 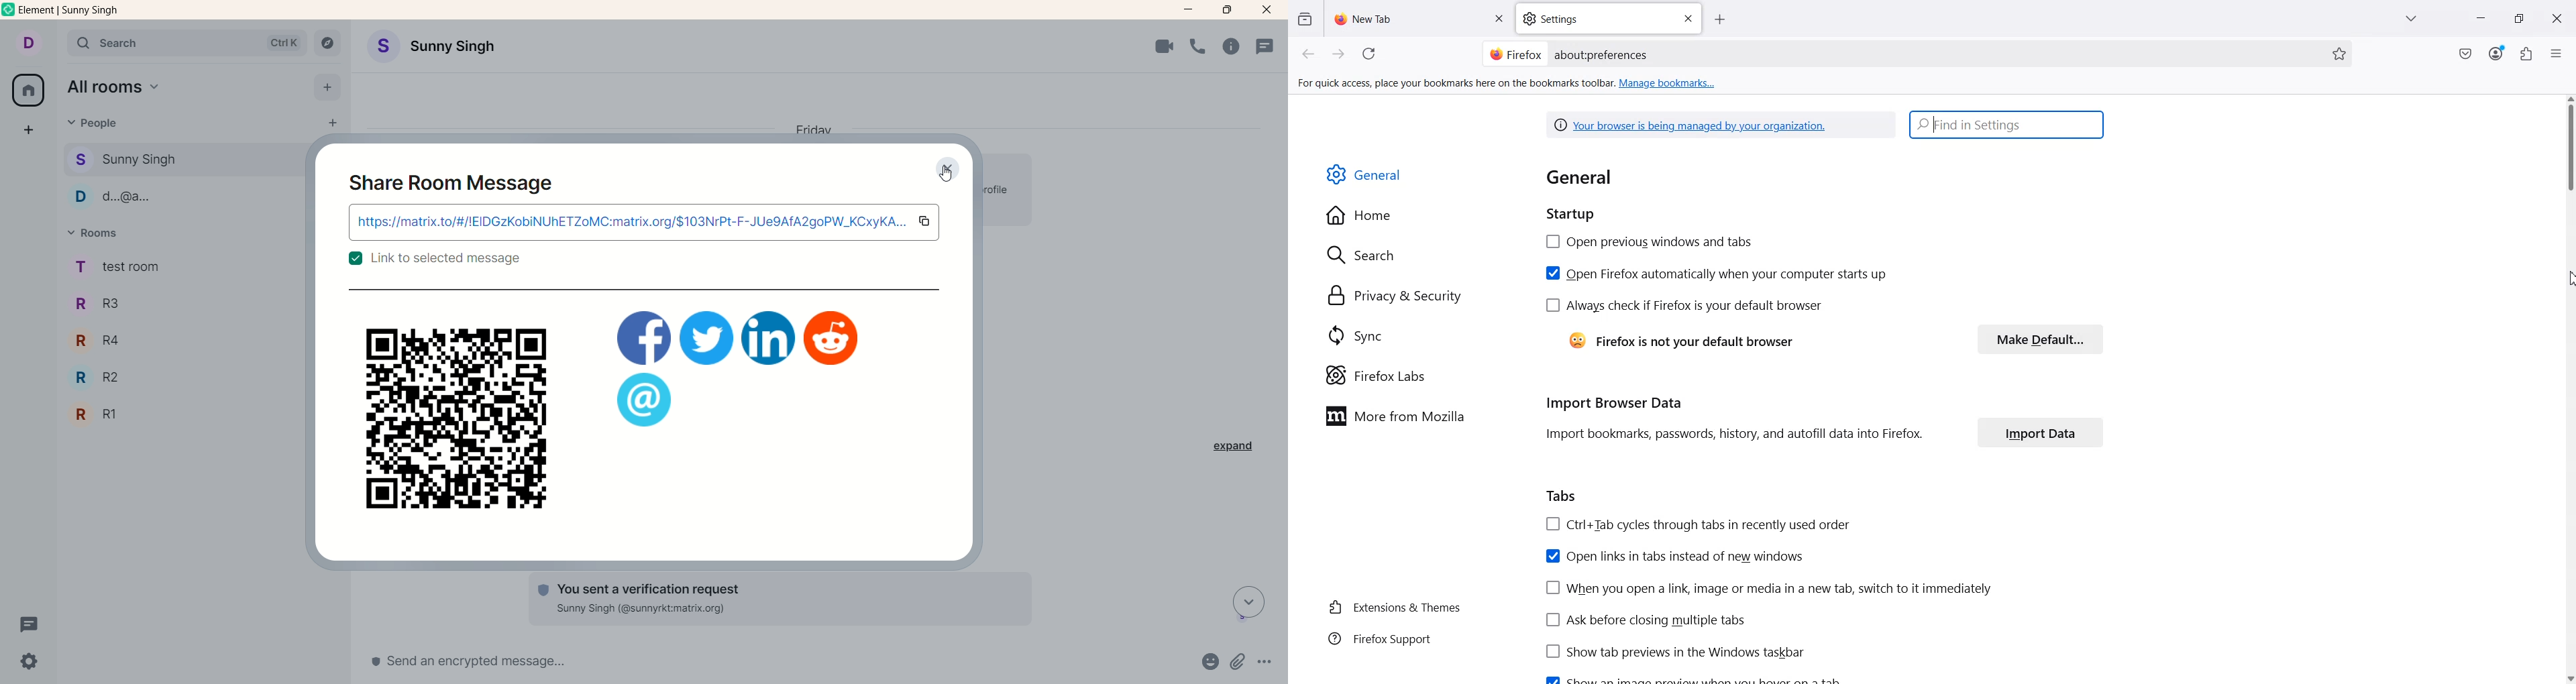 What do you see at coordinates (1508, 84) in the screenshot?
I see `For quick access, place your bookmarks here on the bookmarks toolbar. Manage bookmarks...` at bounding box center [1508, 84].